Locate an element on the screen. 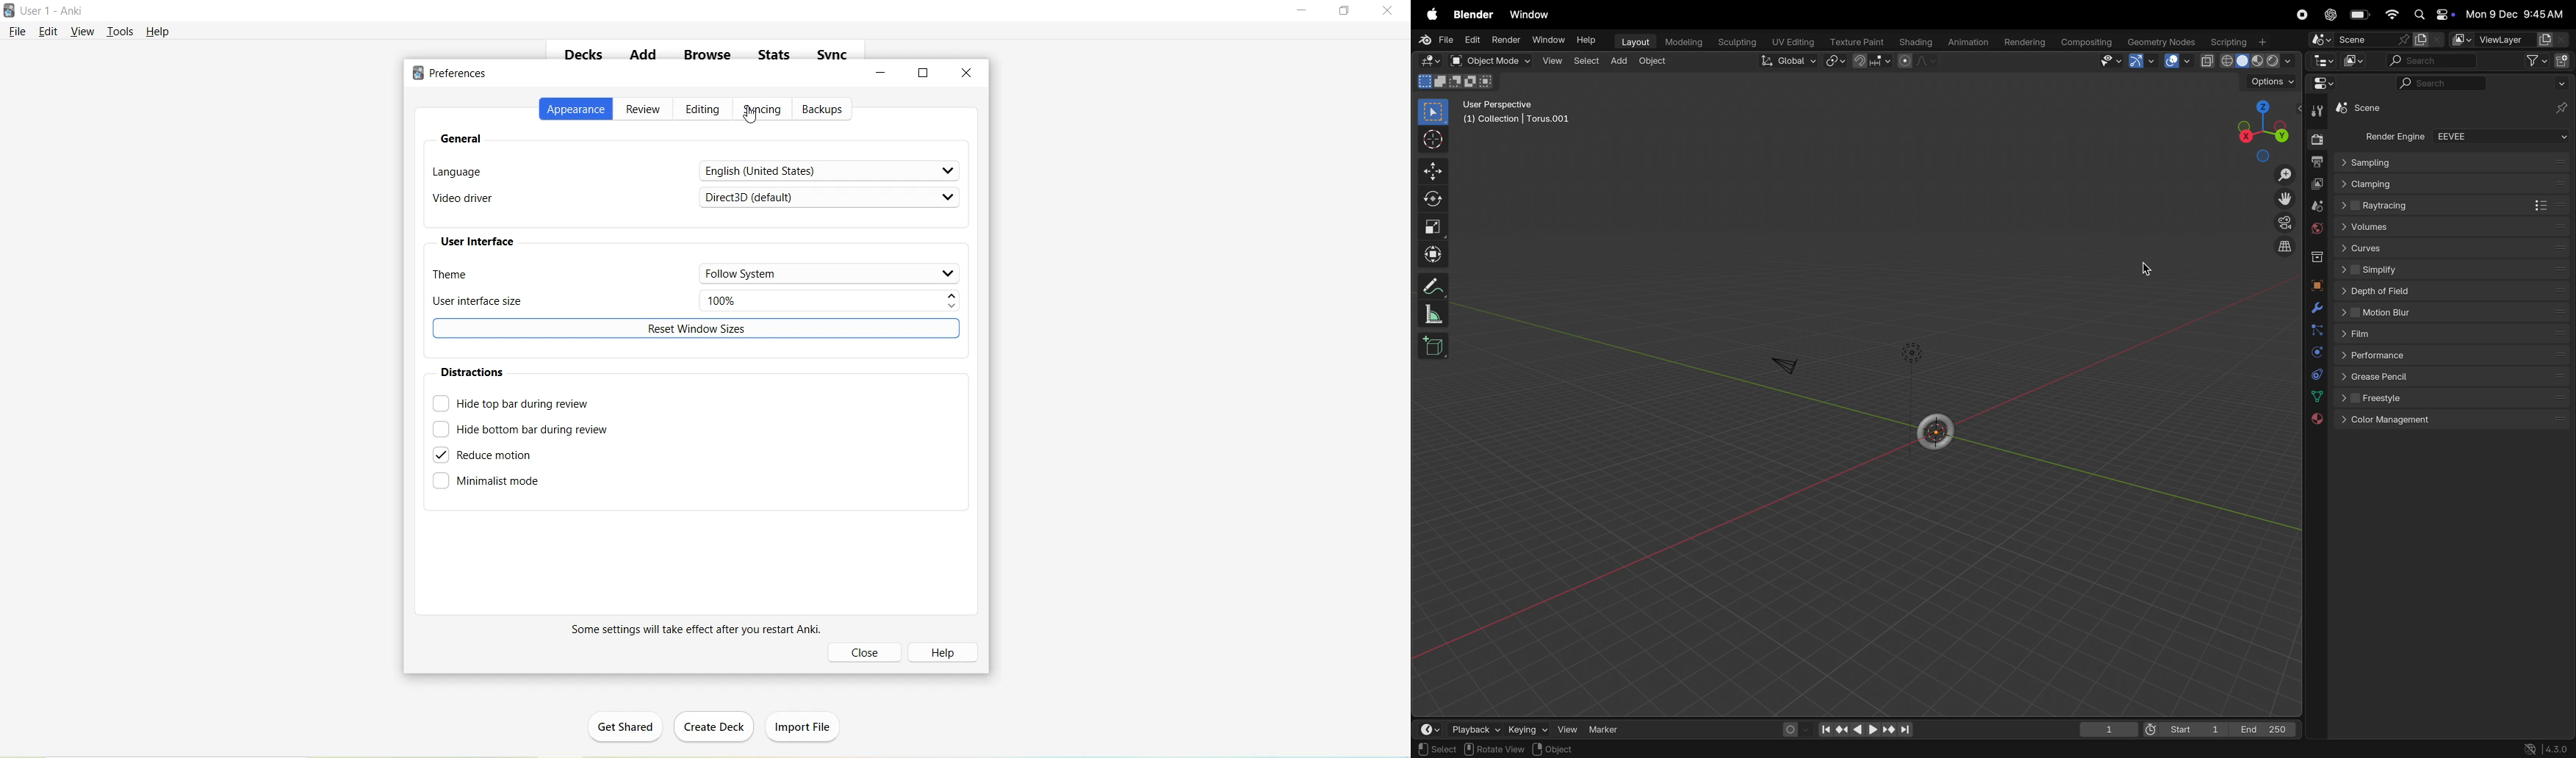 This screenshot has width=2576, height=784. cursor is located at coordinates (1434, 140).